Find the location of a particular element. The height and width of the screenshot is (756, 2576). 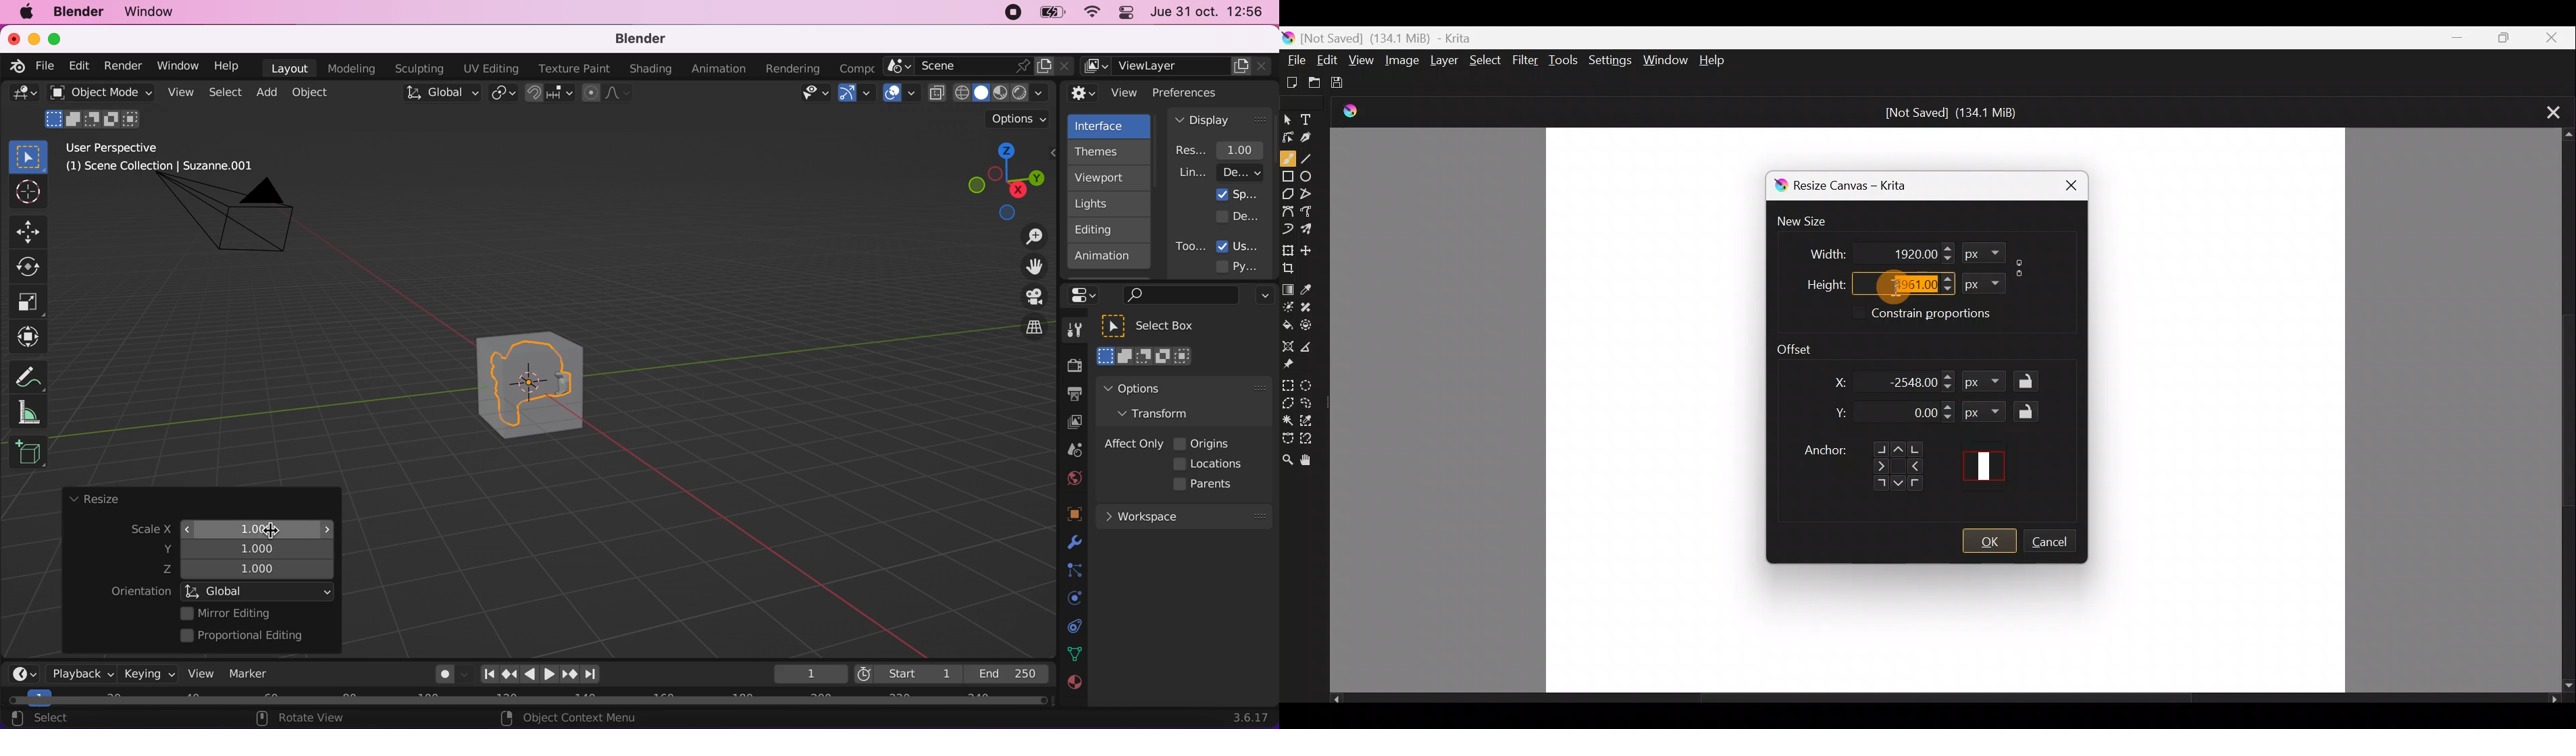

locations is located at coordinates (1212, 464).